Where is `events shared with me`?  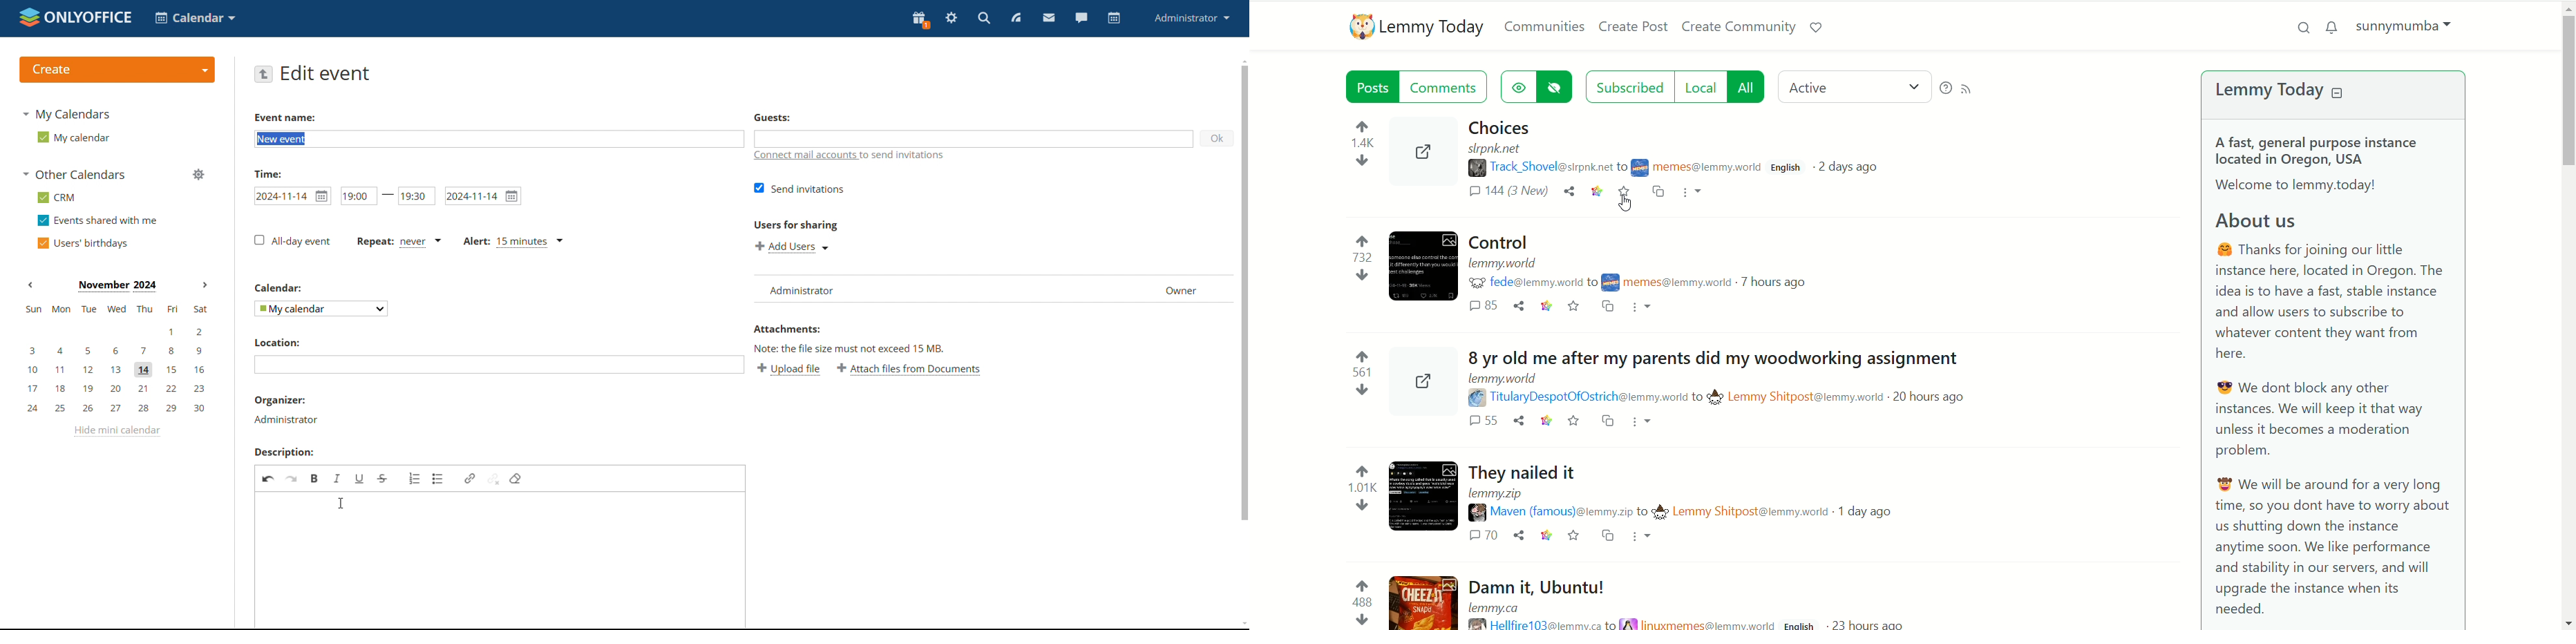
events shared with me is located at coordinates (99, 221).